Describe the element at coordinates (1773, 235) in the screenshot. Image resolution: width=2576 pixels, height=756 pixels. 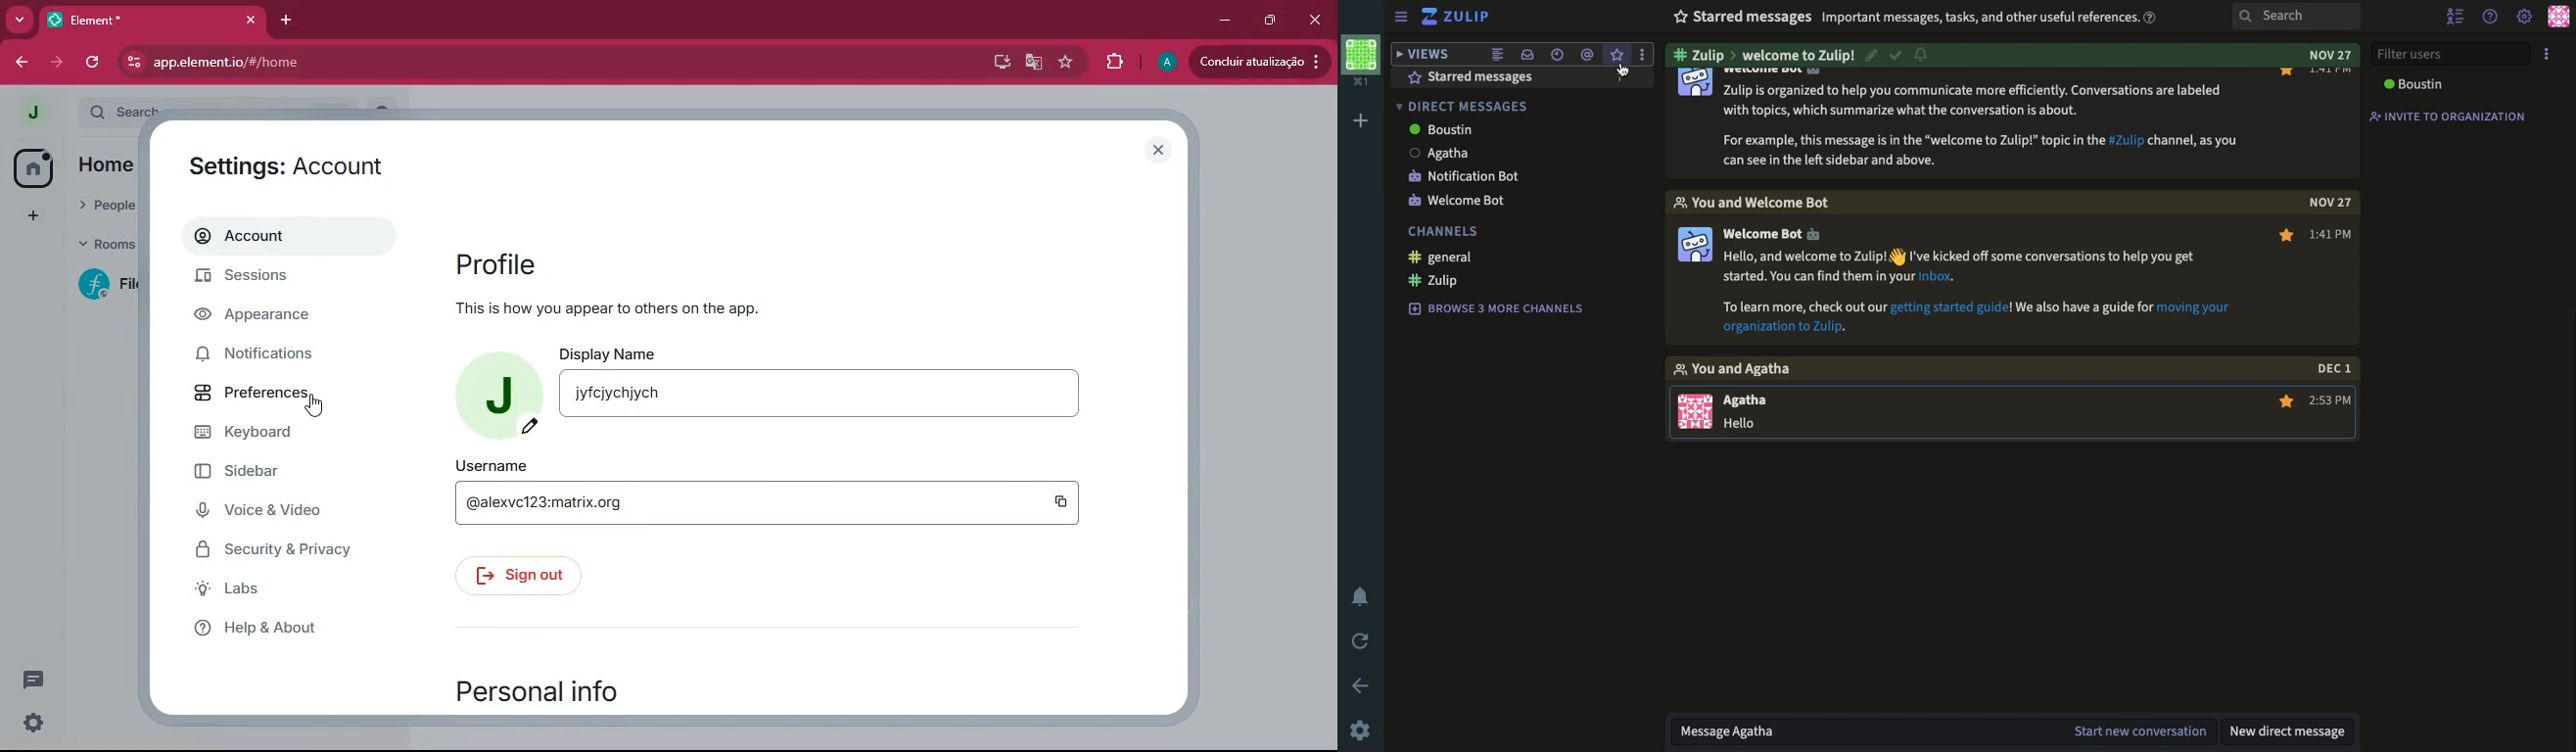
I see `Welcome Bot` at that location.